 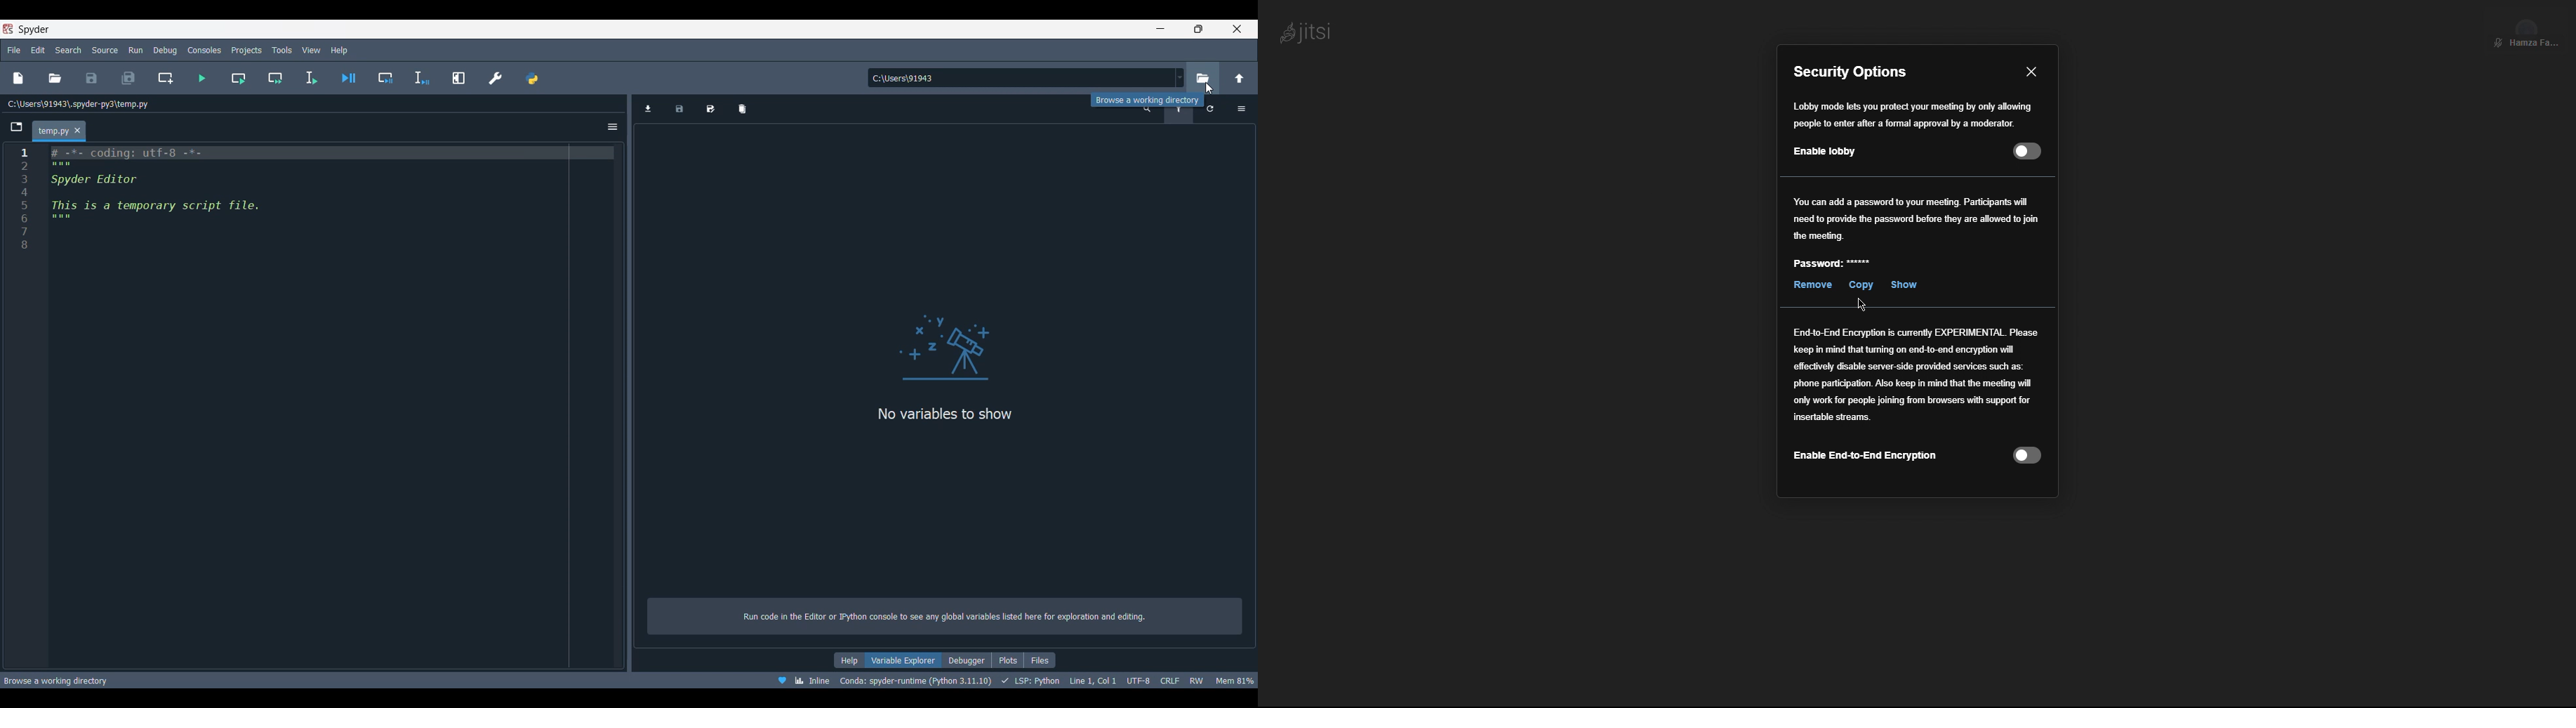 I want to click on Minimize, so click(x=1161, y=28).